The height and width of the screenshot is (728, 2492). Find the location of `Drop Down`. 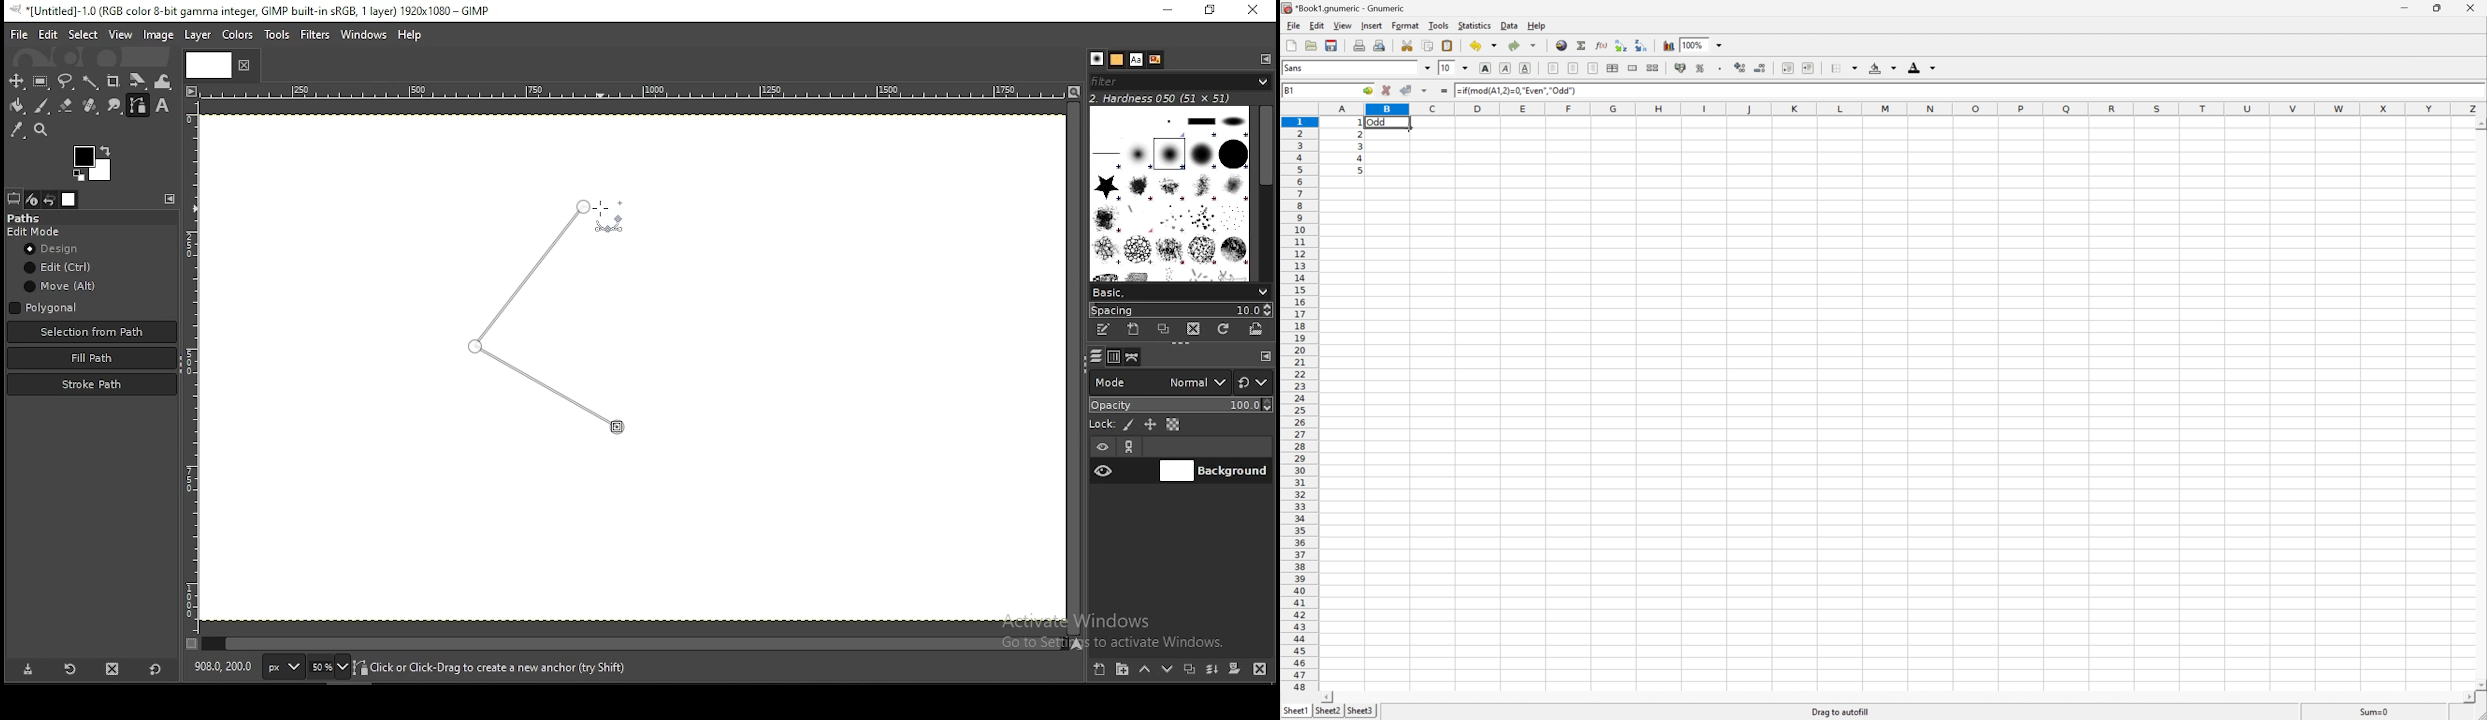

Drop Down is located at coordinates (1429, 67).